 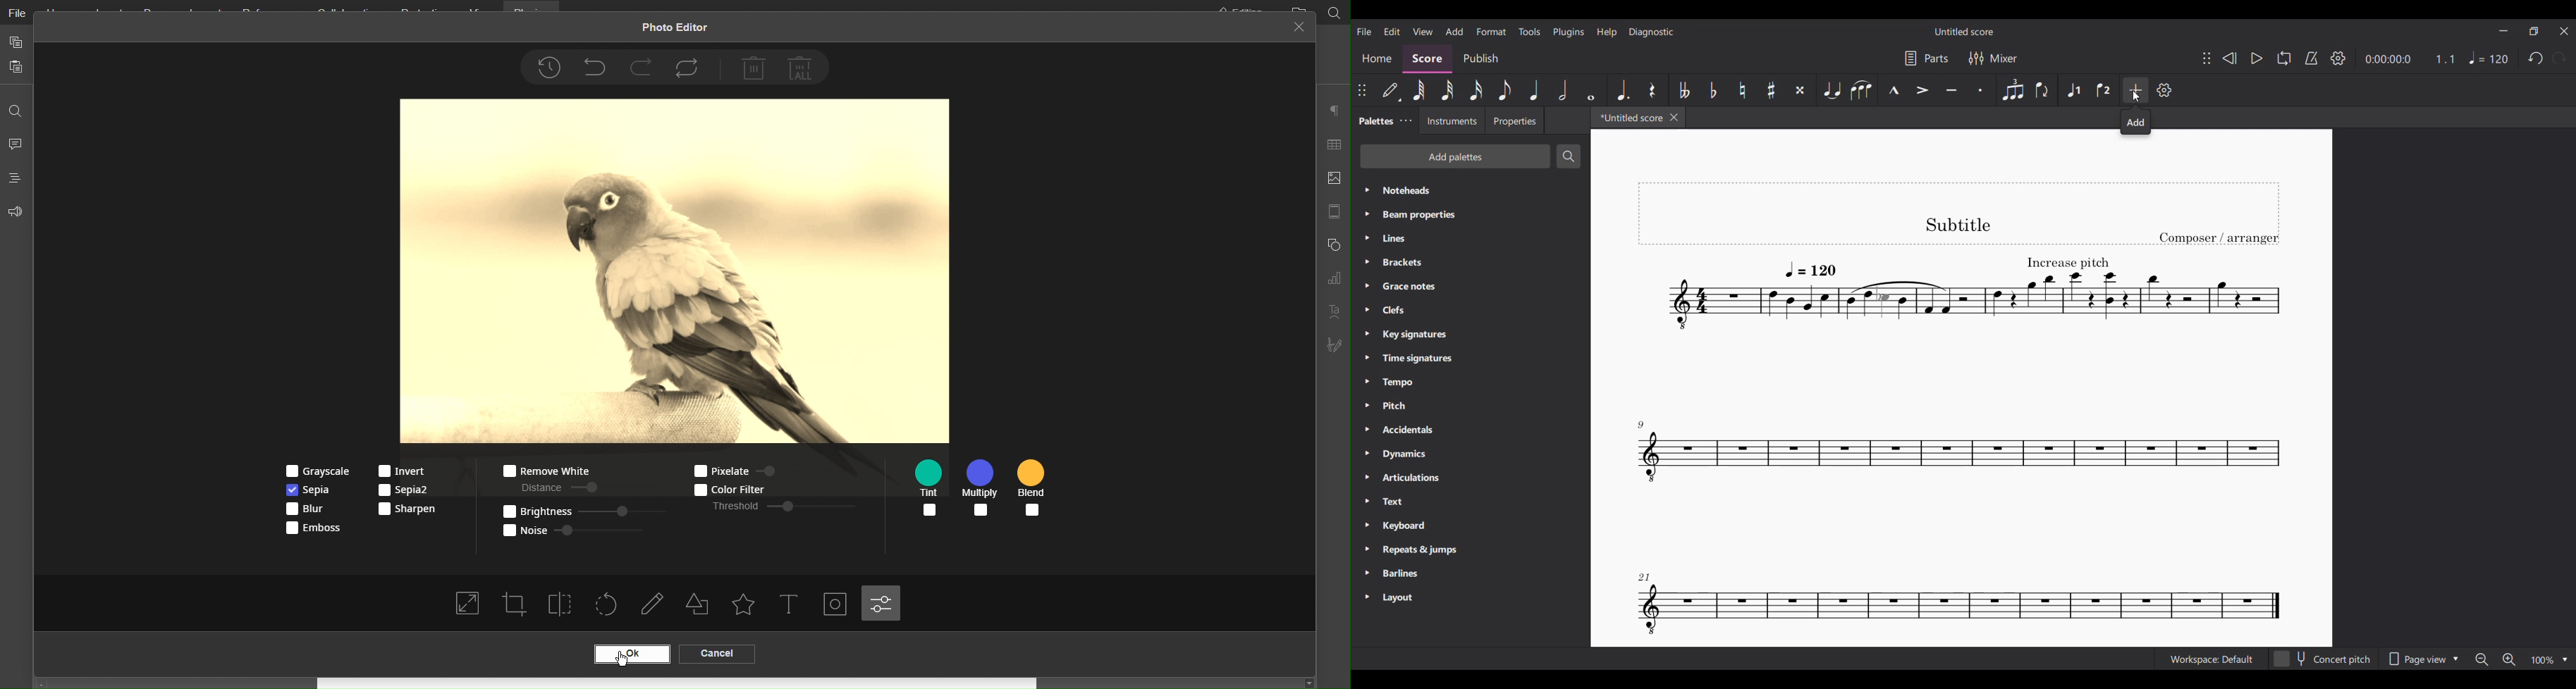 I want to click on Cursor, so click(x=631, y=658).